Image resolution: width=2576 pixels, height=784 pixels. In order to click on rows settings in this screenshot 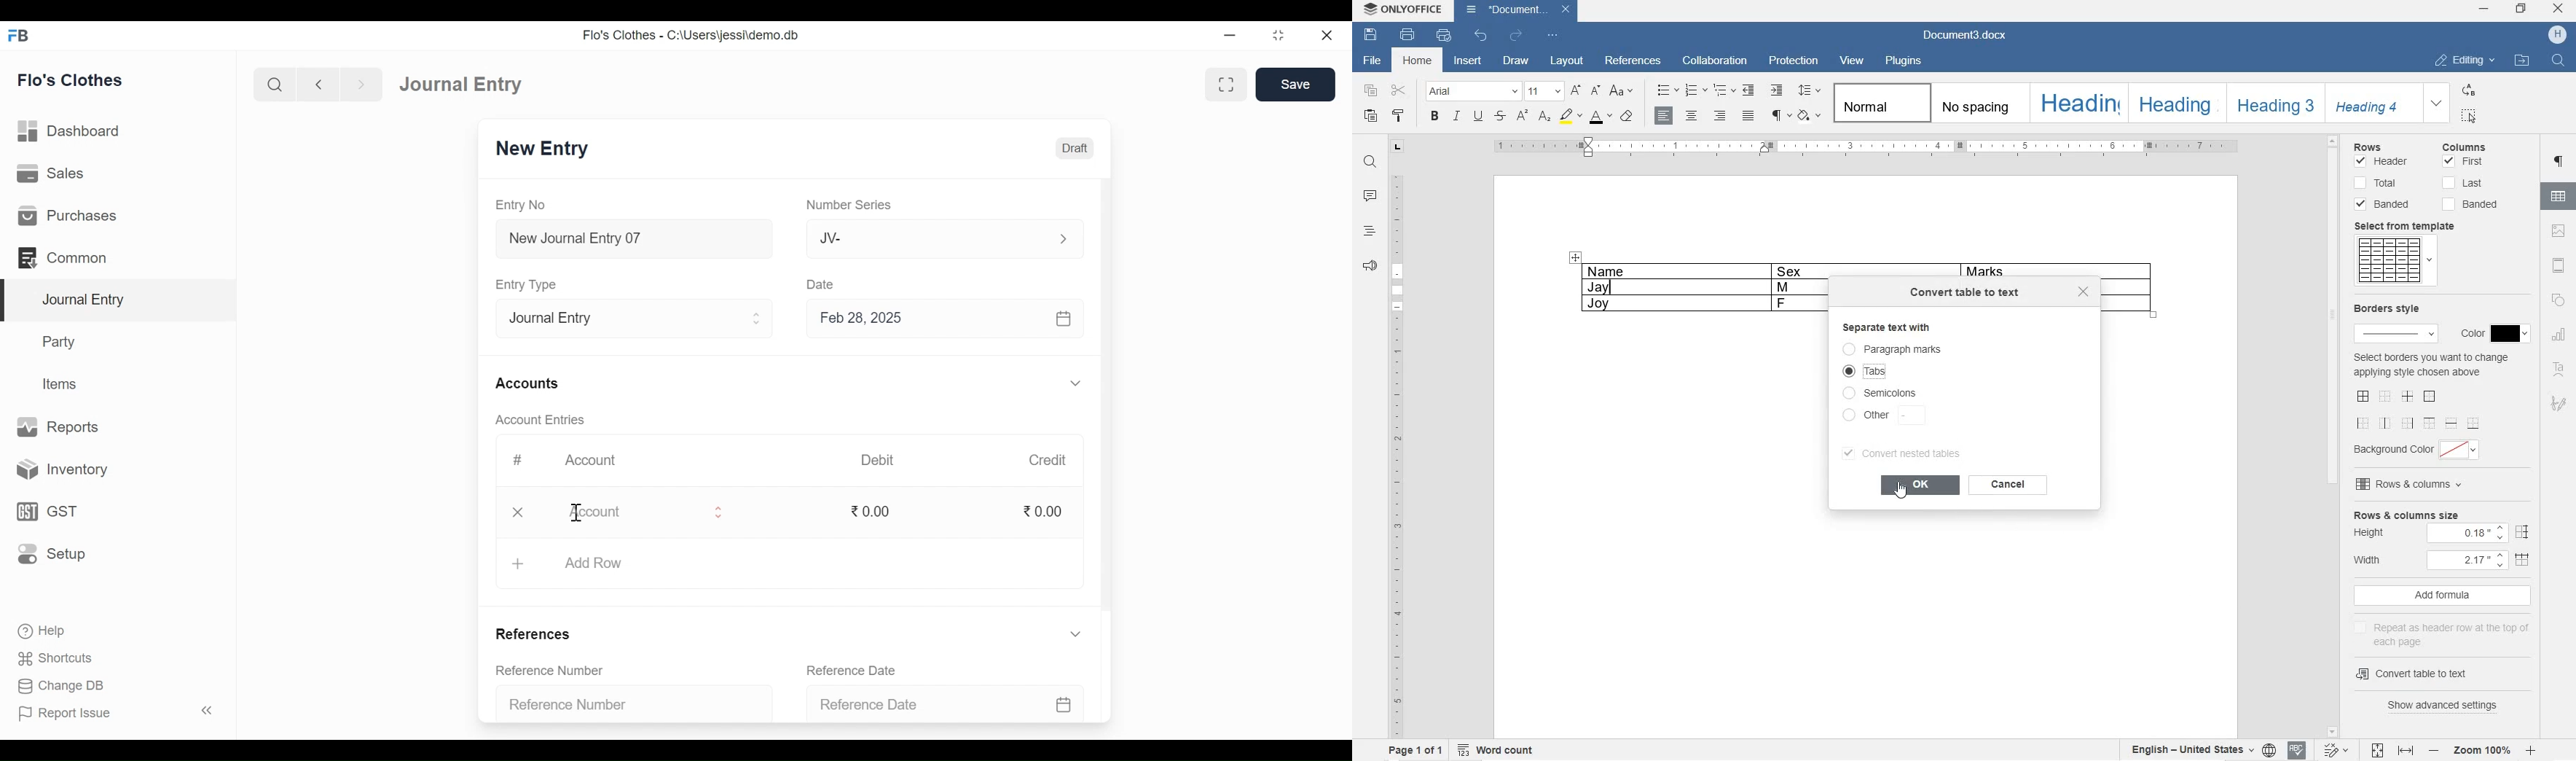, I will do `click(2387, 144)`.